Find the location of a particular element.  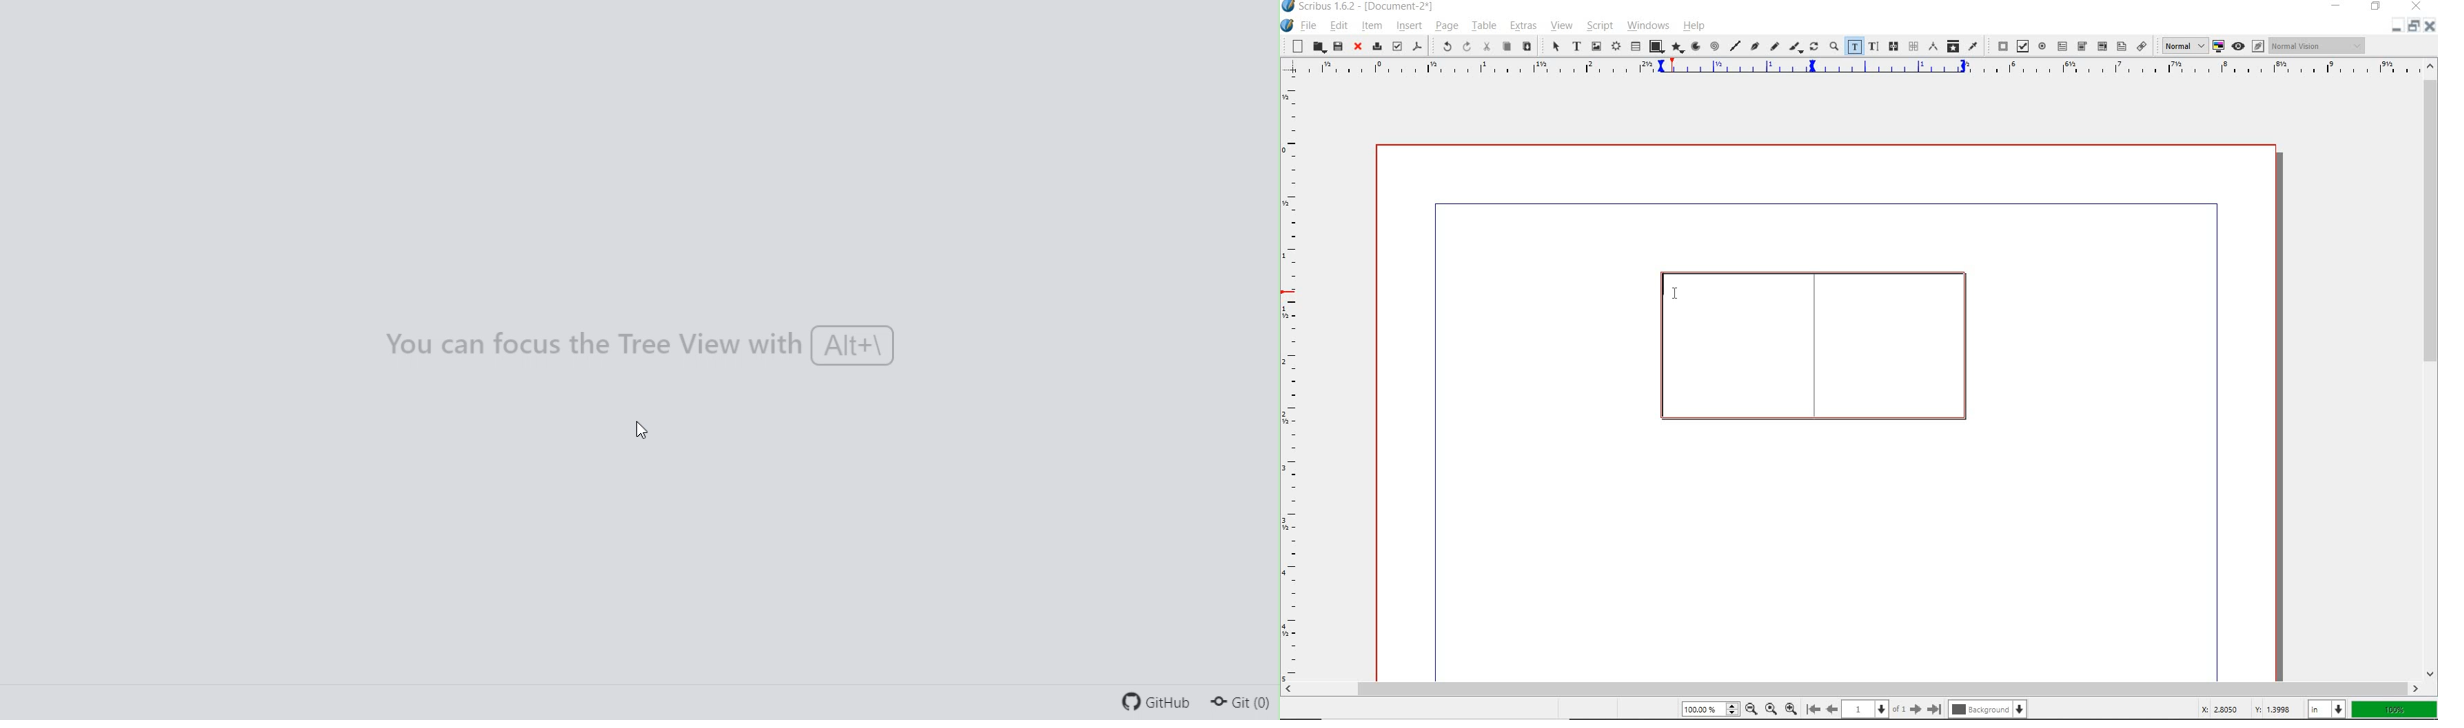

windows is located at coordinates (1648, 26).